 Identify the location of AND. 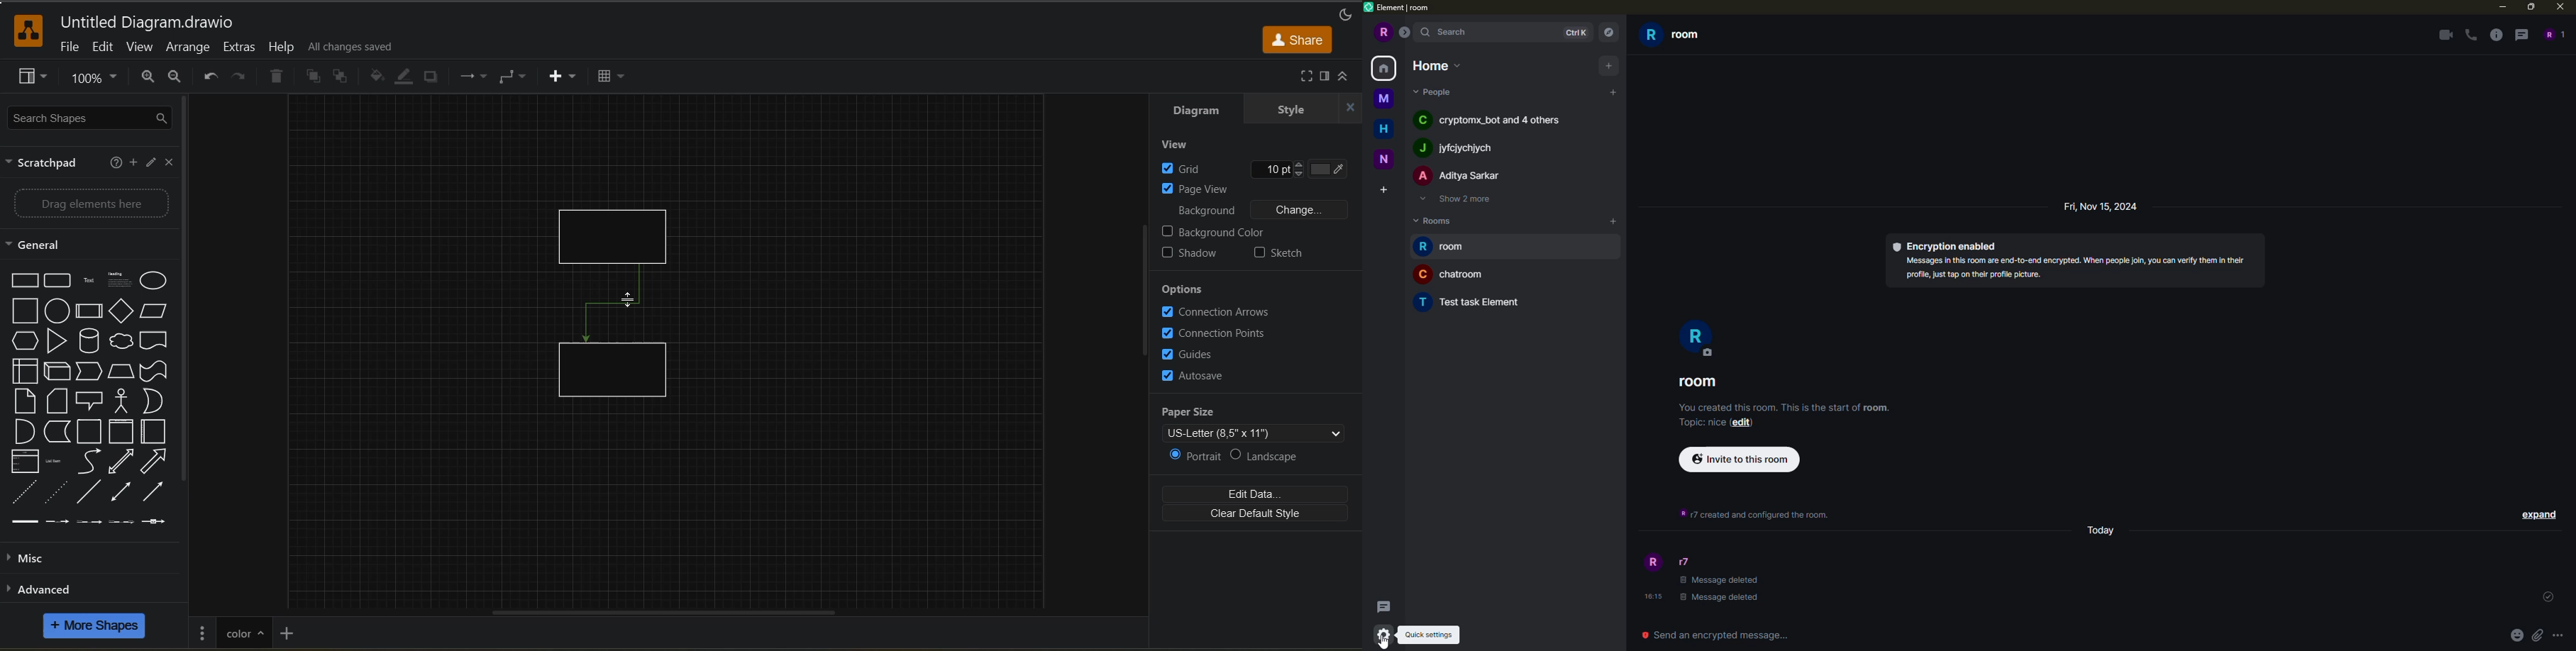
(23, 431).